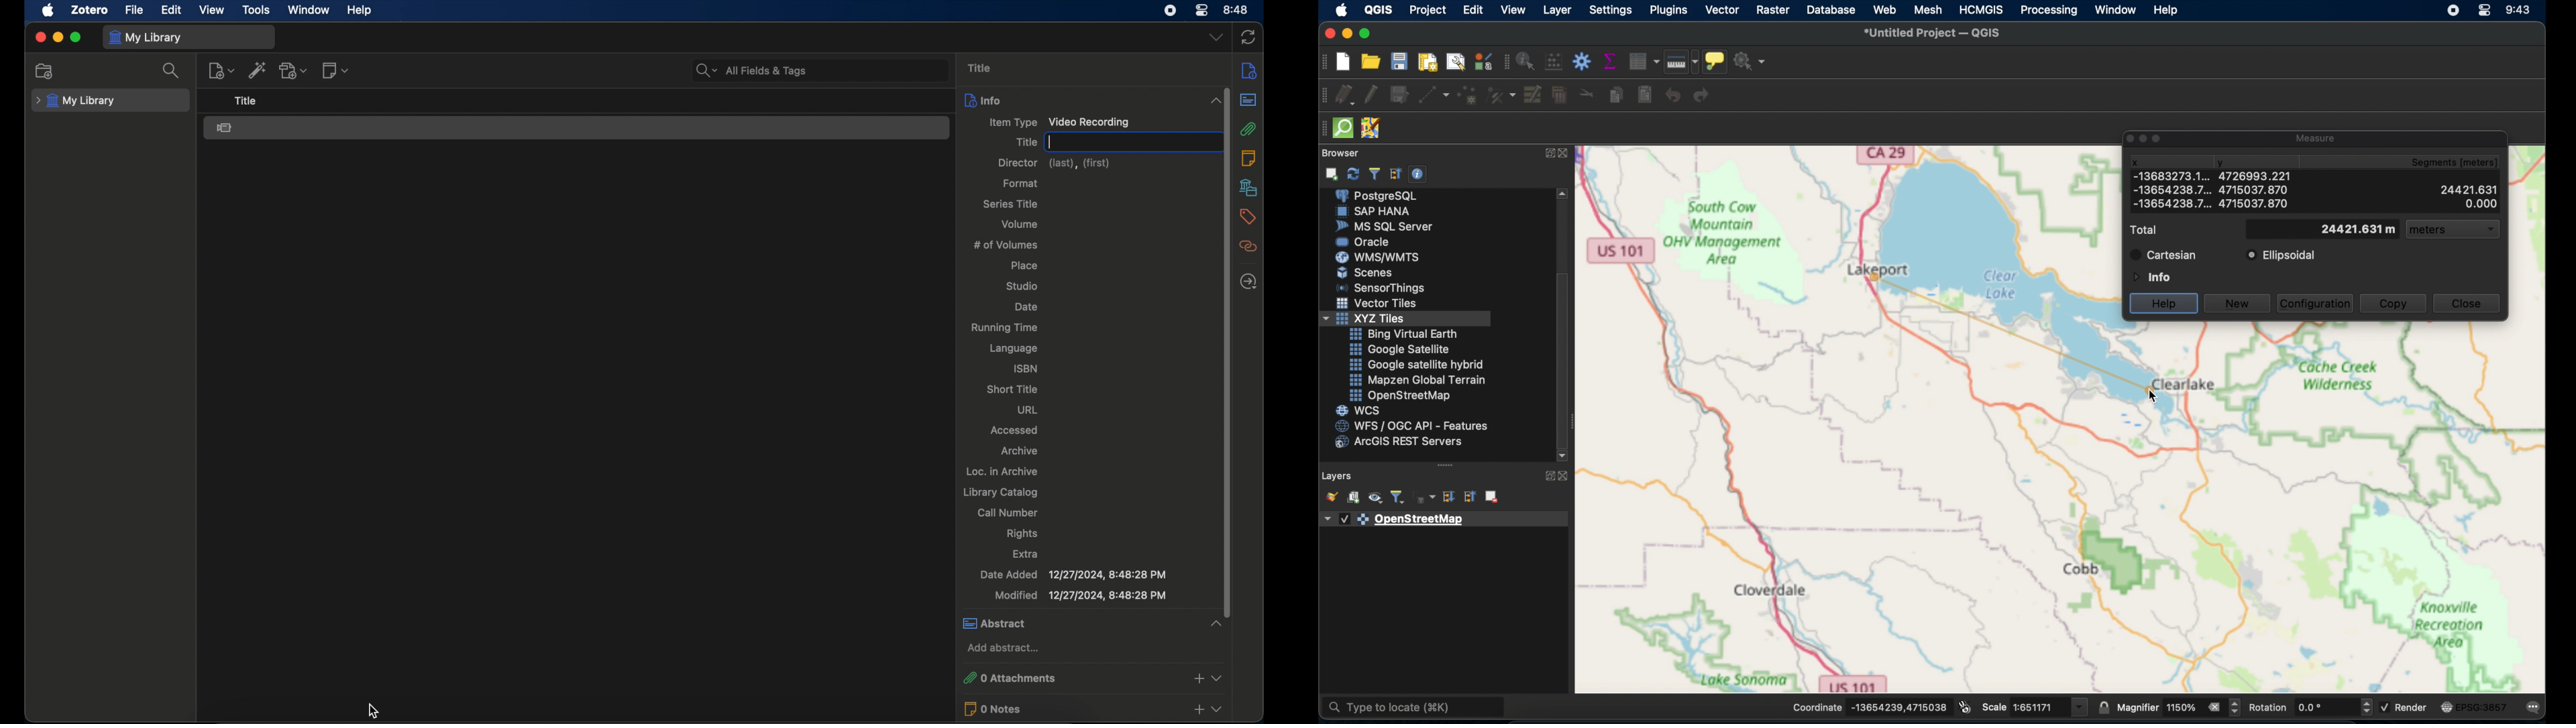 Image resolution: width=2576 pixels, height=728 pixels. I want to click on window, so click(309, 10).